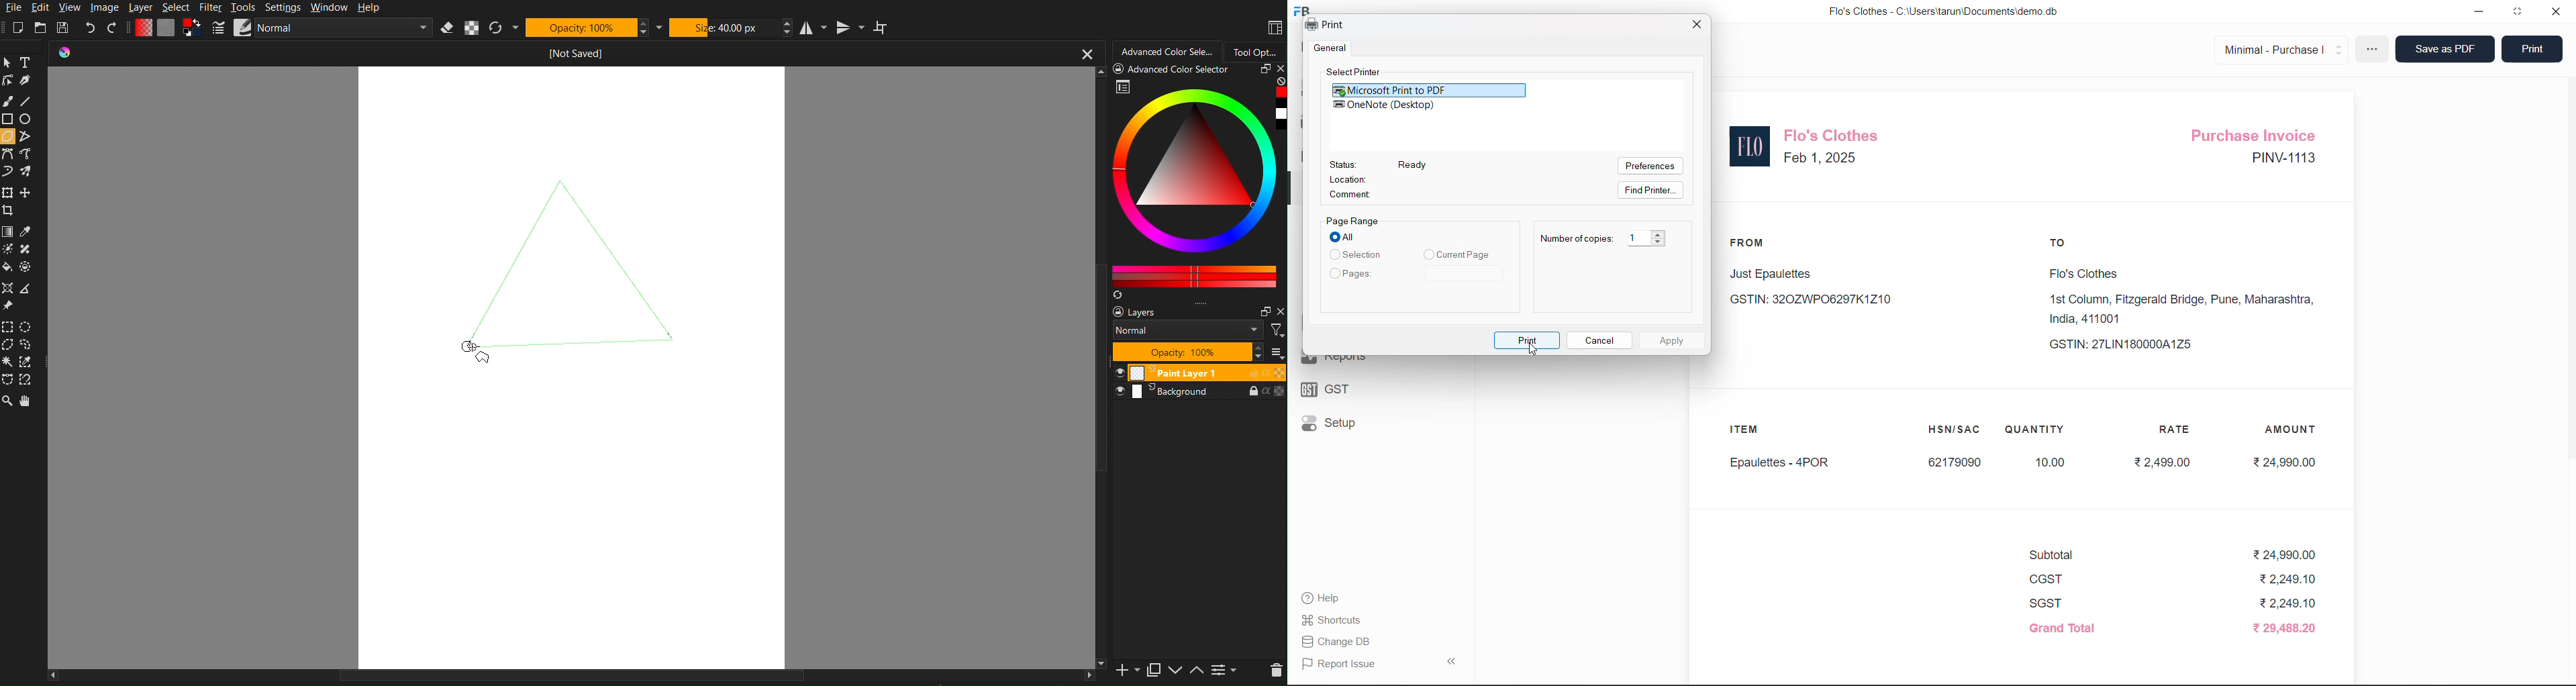 The image size is (2576, 700). Describe the element at coordinates (471, 346) in the screenshot. I see `Cursor` at that location.